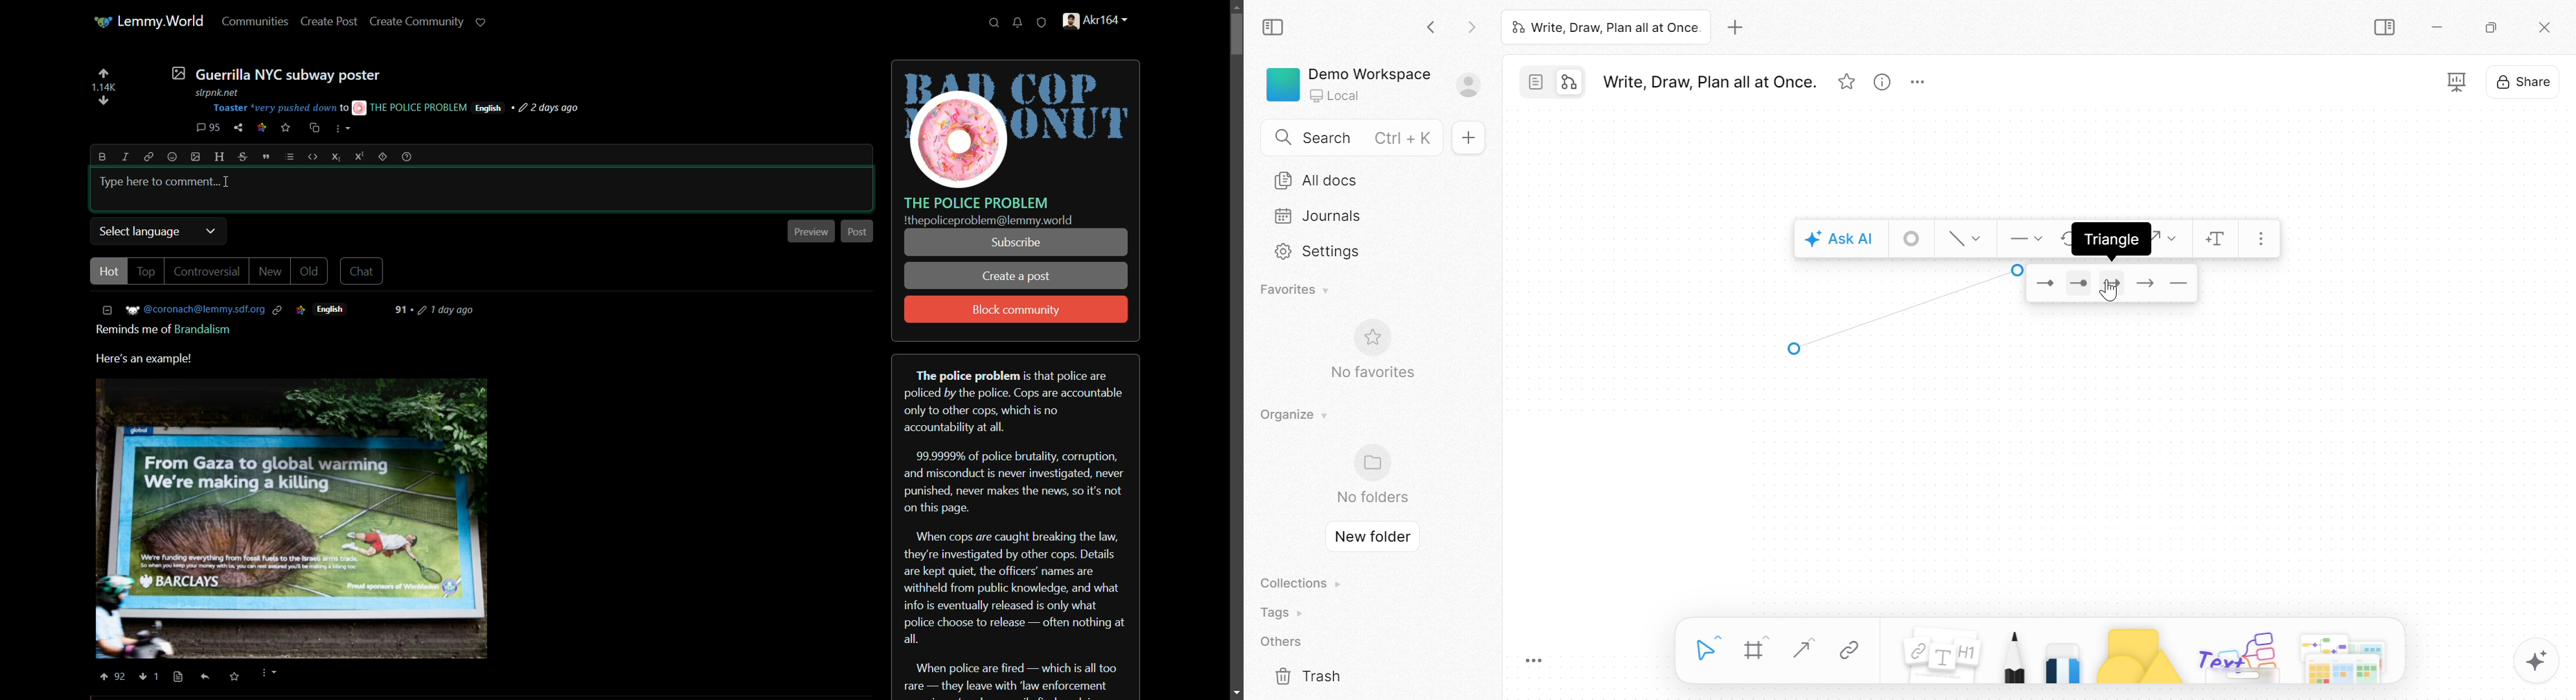 The image size is (2576, 700). Describe the element at coordinates (1015, 242) in the screenshot. I see `subscribe` at that location.